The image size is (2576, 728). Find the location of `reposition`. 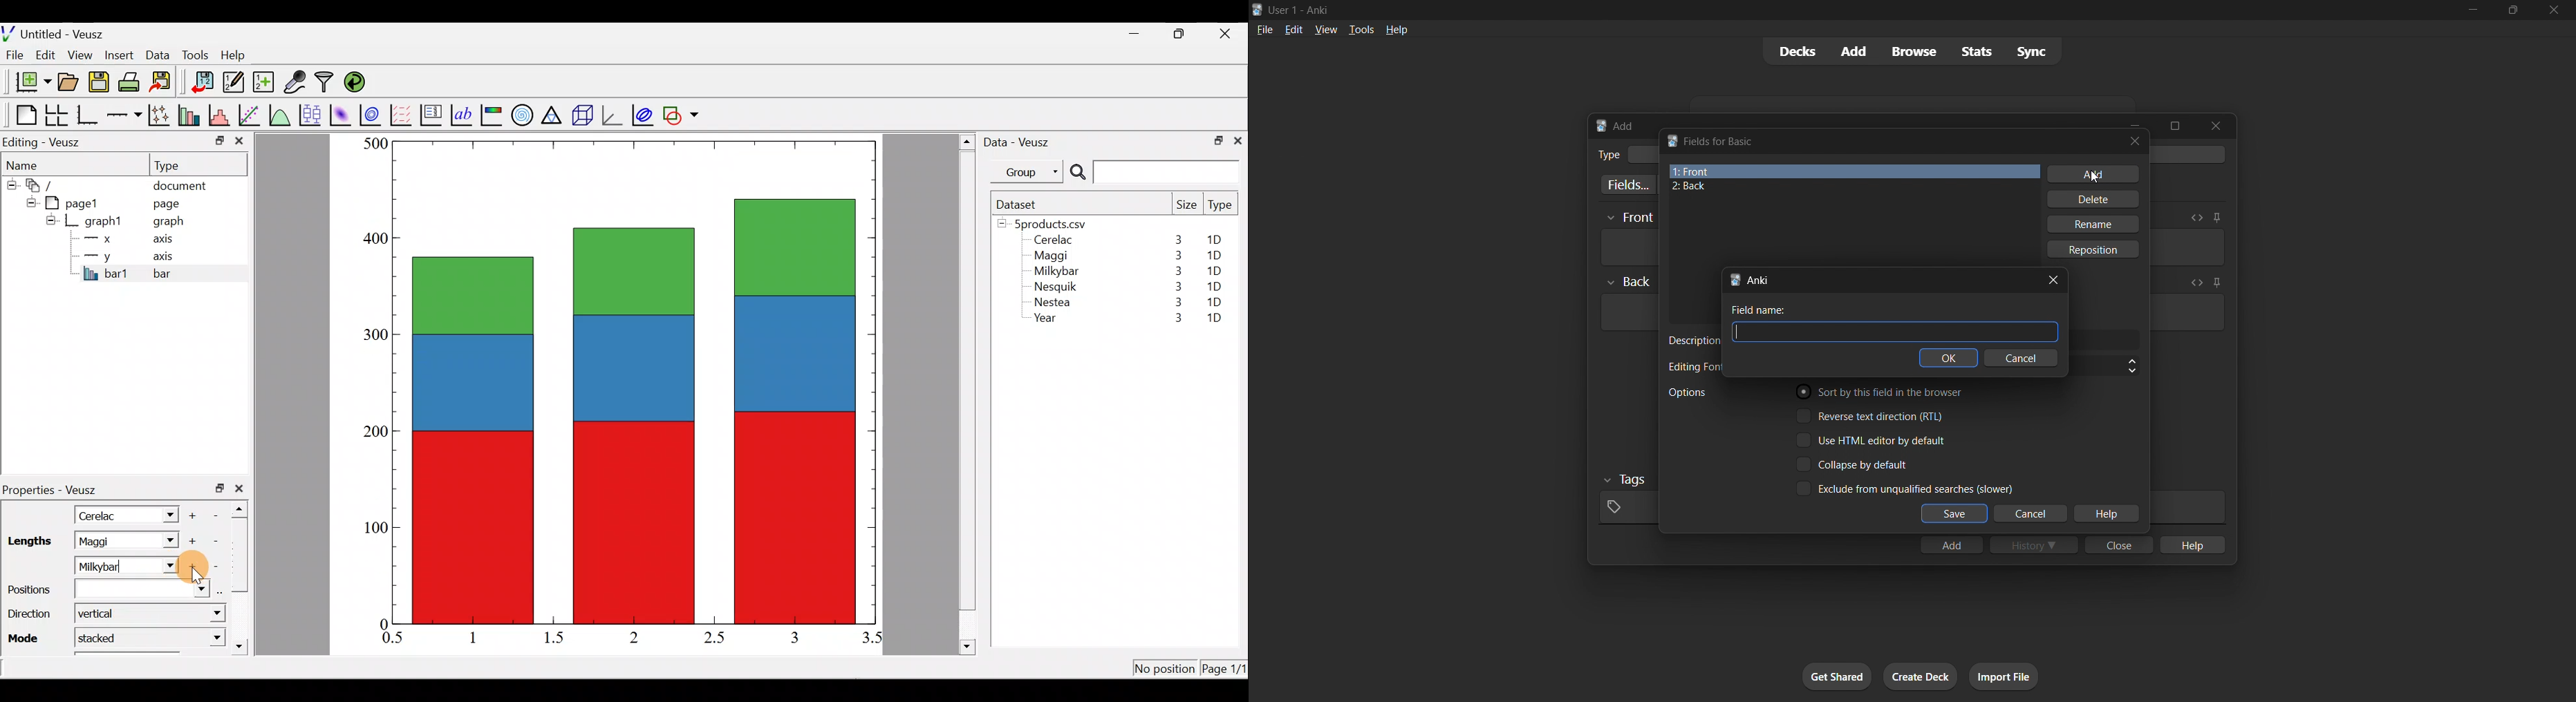

reposition is located at coordinates (2095, 249).